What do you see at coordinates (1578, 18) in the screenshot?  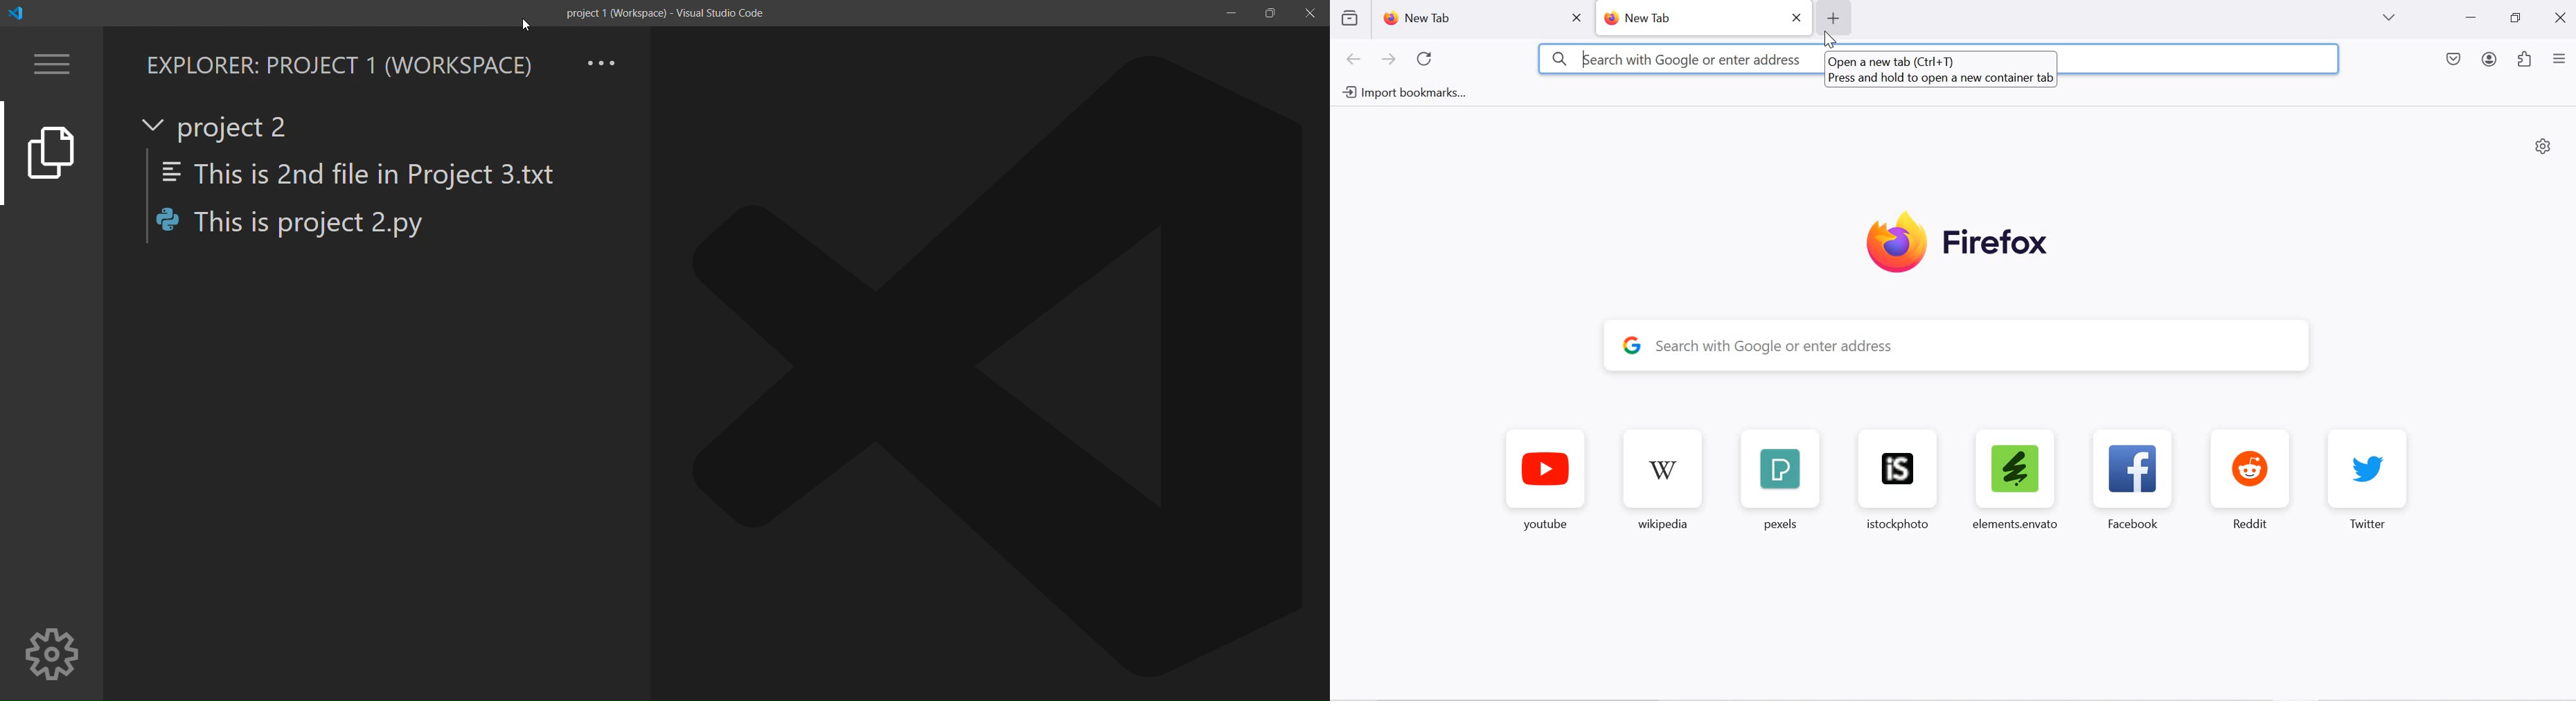 I see `close tab` at bounding box center [1578, 18].